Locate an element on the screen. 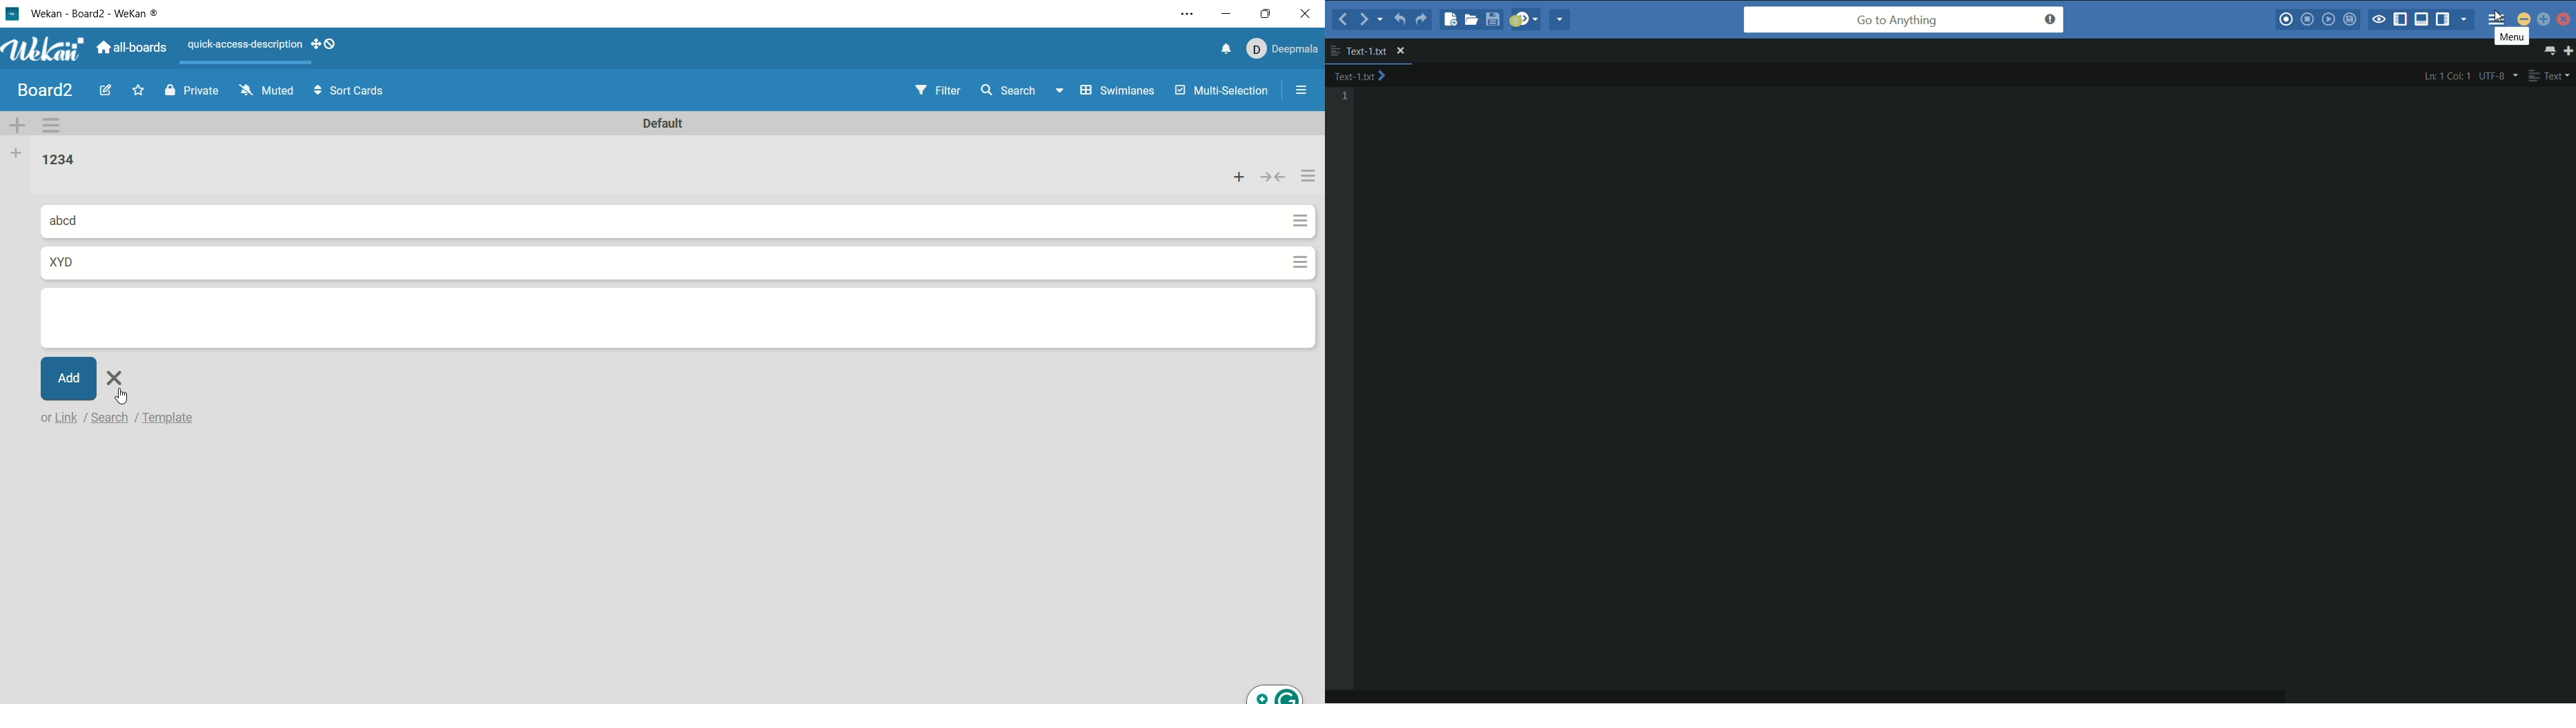 This screenshot has width=2576, height=728. cursor is located at coordinates (123, 395).